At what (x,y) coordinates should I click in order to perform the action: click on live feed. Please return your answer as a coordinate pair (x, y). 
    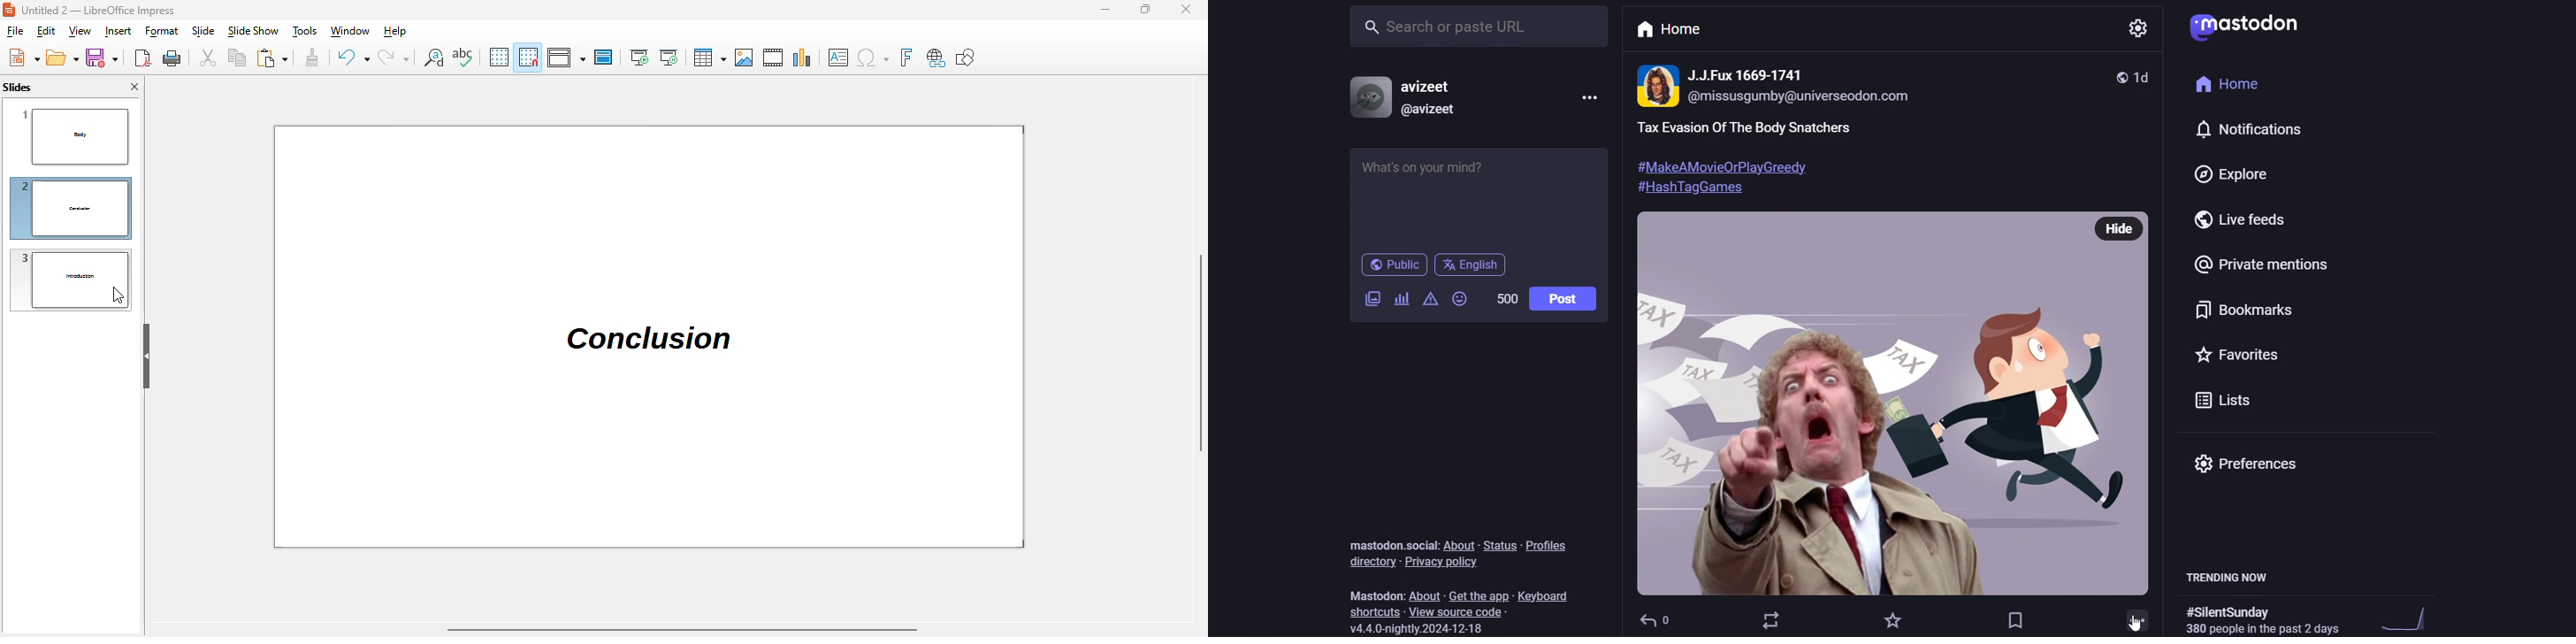
    Looking at the image, I should click on (2241, 219).